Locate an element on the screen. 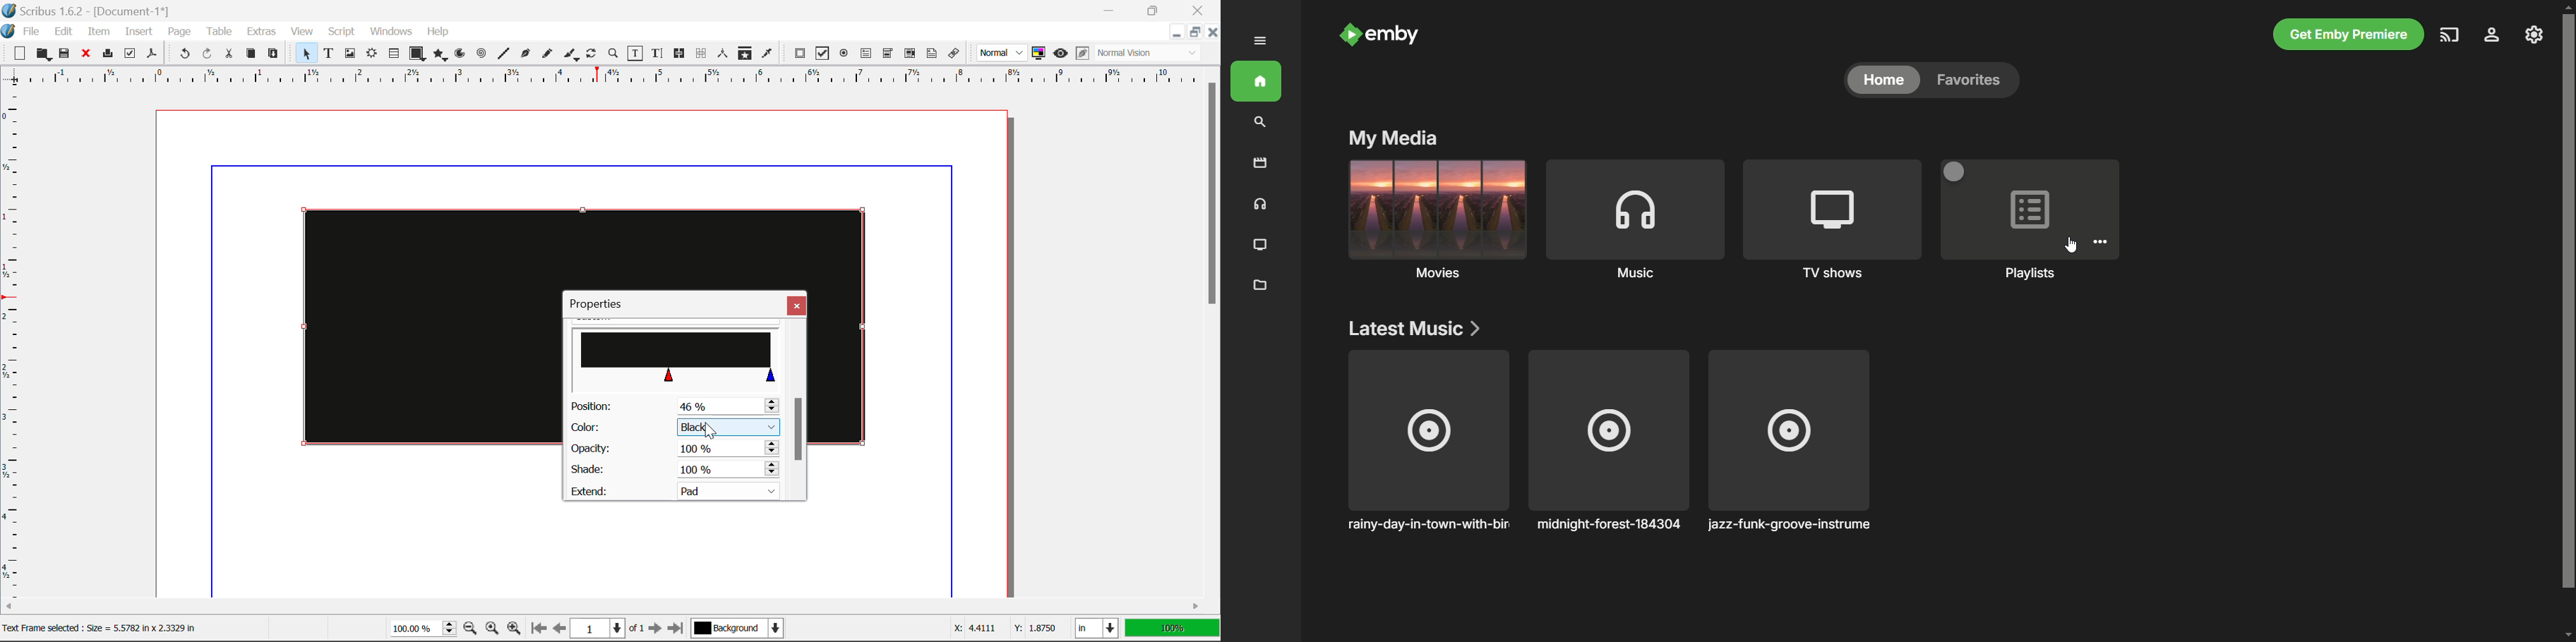 The height and width of the screenshot is (644, 2576). Insert is located at coordinates (137, 34).